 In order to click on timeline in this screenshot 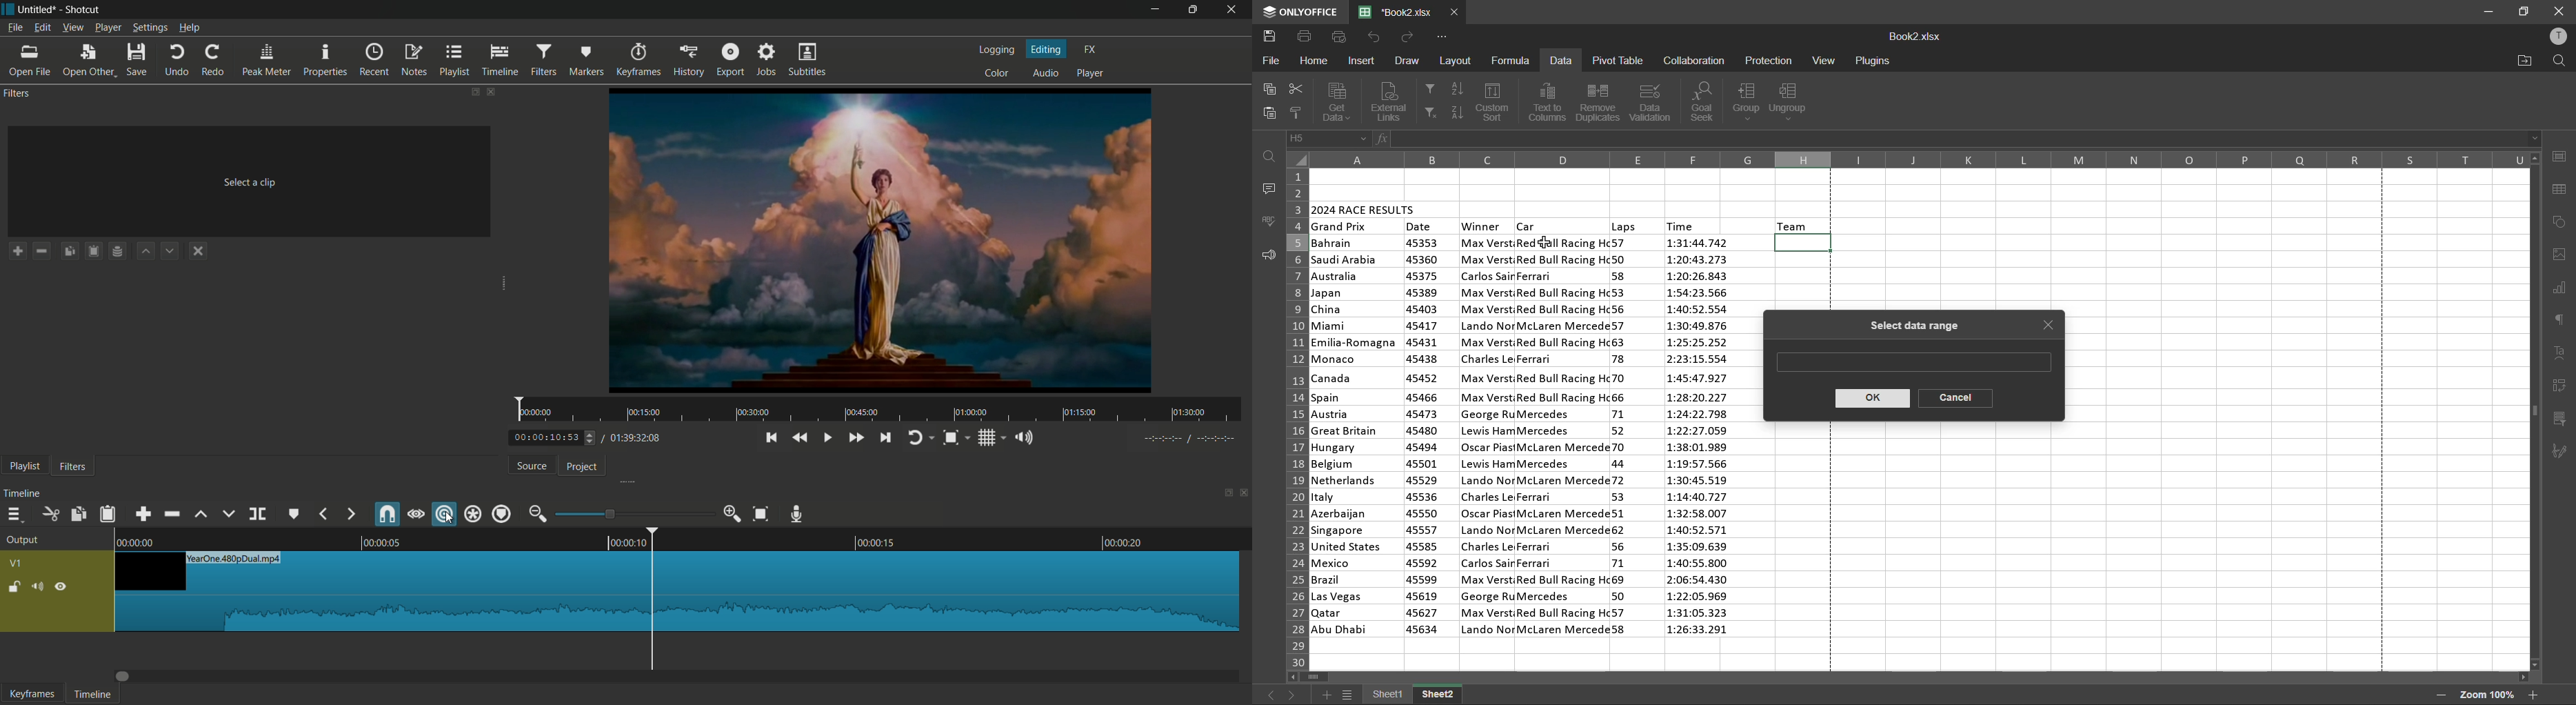, I will do `click(23, 494)`.